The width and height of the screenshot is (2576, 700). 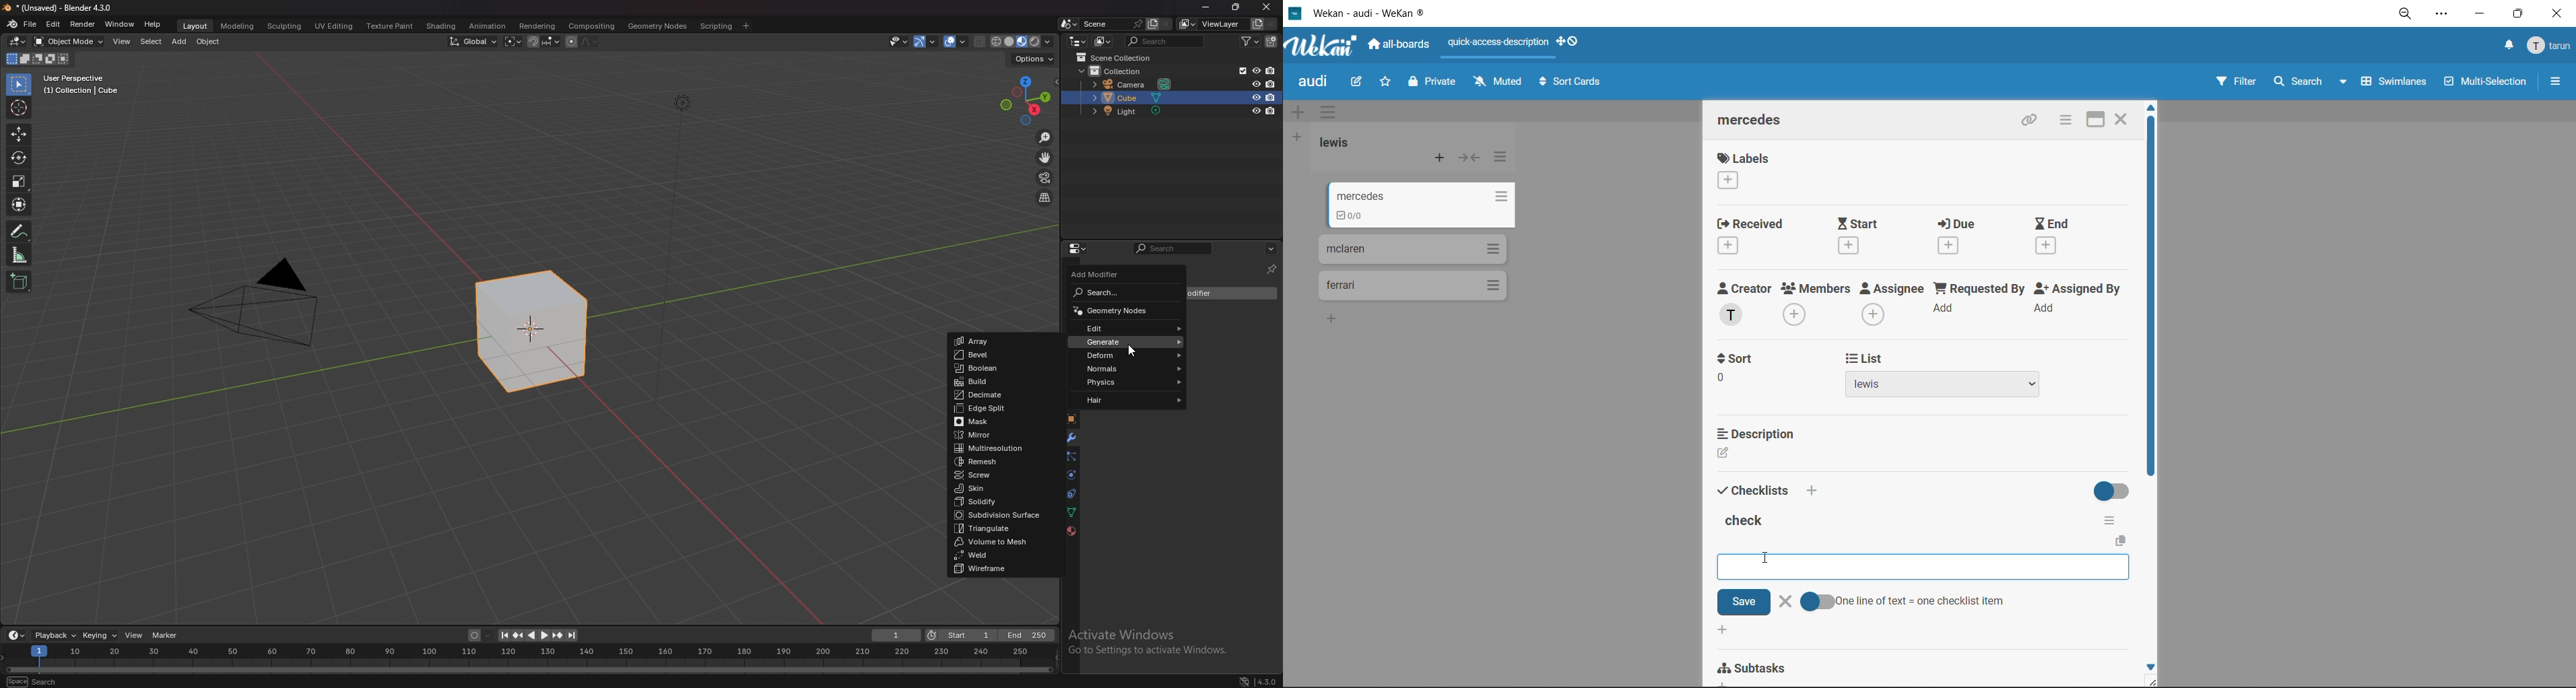 What do you see at coordinates (166, 636) in the screenshot?
I see `marker` at bounding box center [166, 636].